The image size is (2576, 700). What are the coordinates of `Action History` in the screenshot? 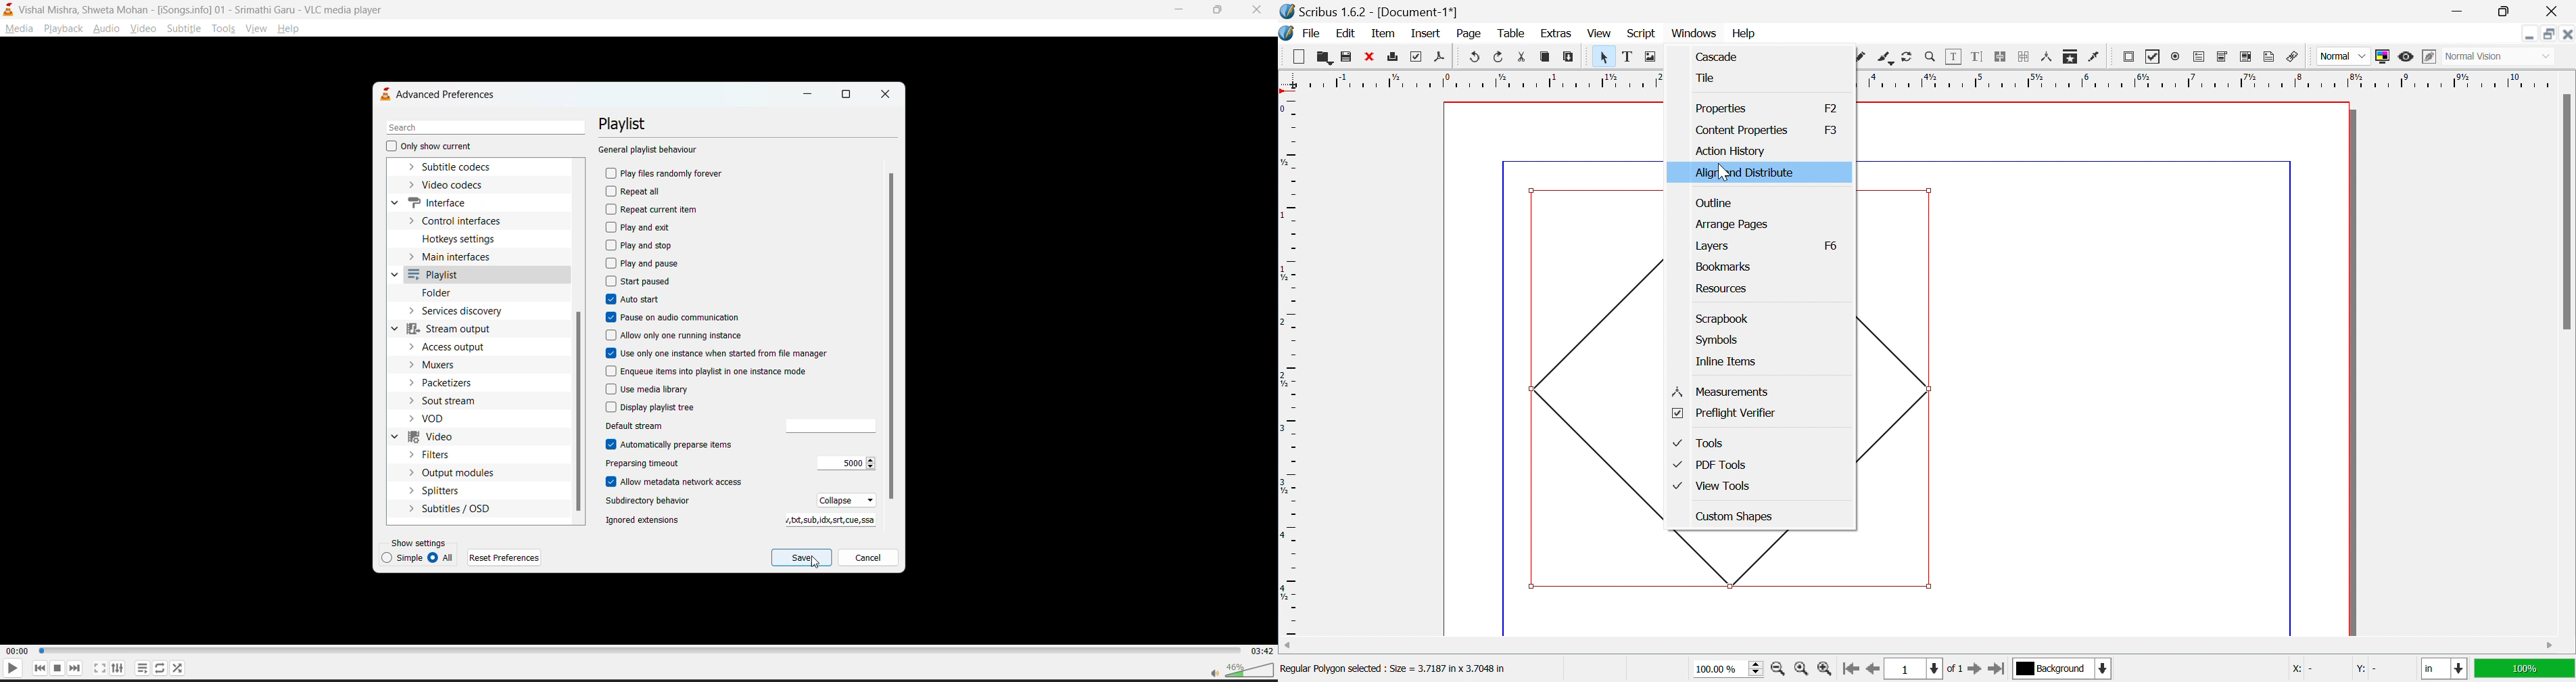 It's located at (1731, 151).